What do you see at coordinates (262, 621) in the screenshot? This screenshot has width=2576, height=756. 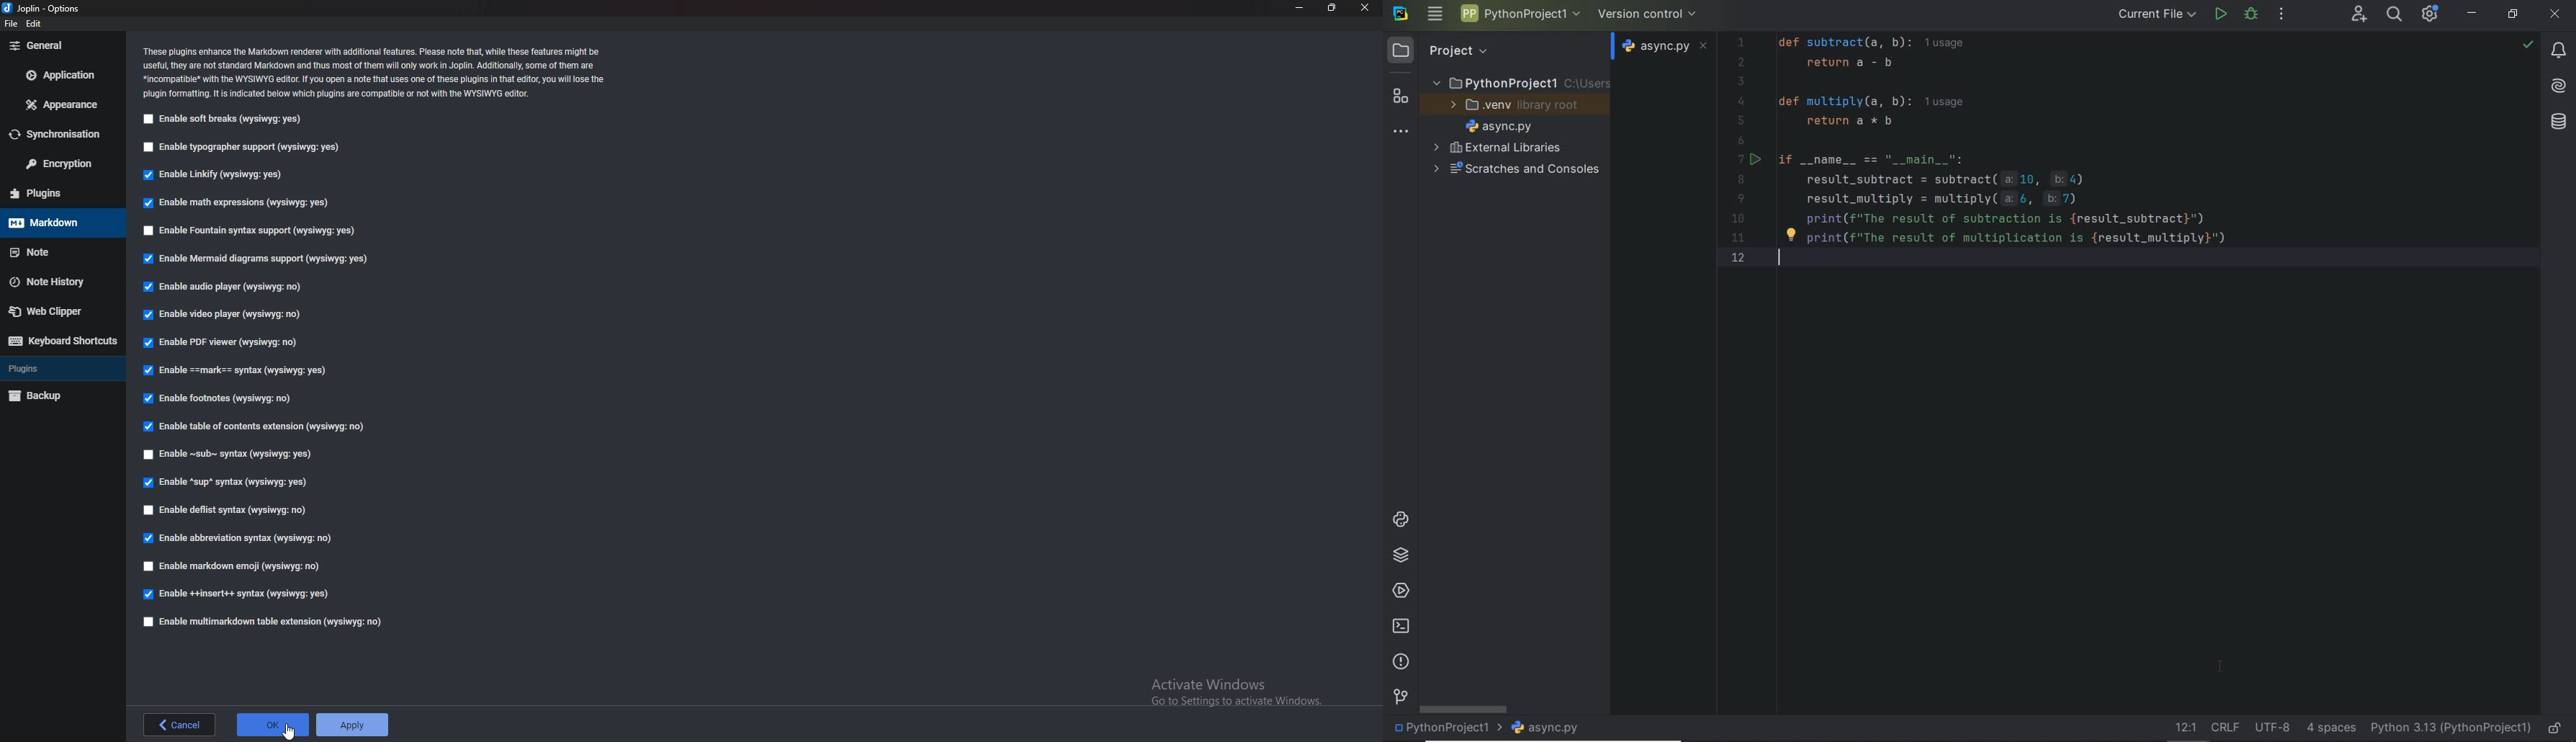 I see `Enable muitimarkdown table extension (wysiwyg: no)` at bounding box center [262, 621].